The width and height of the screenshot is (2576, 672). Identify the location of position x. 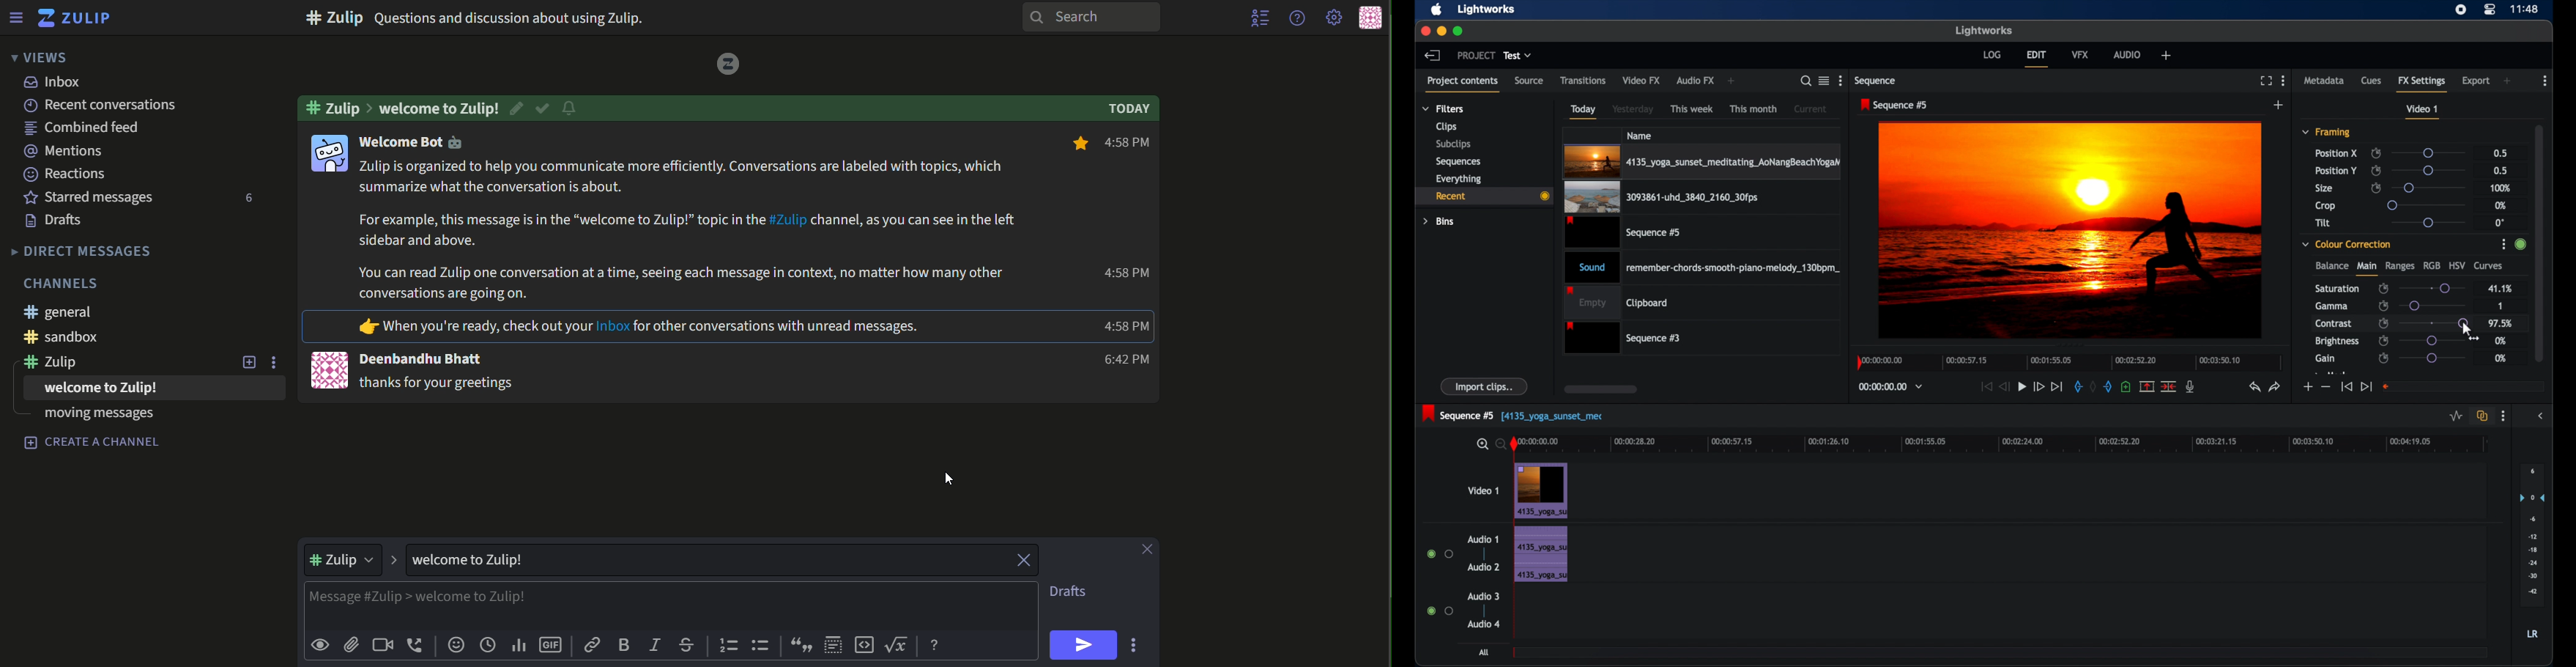
(2336, 153).